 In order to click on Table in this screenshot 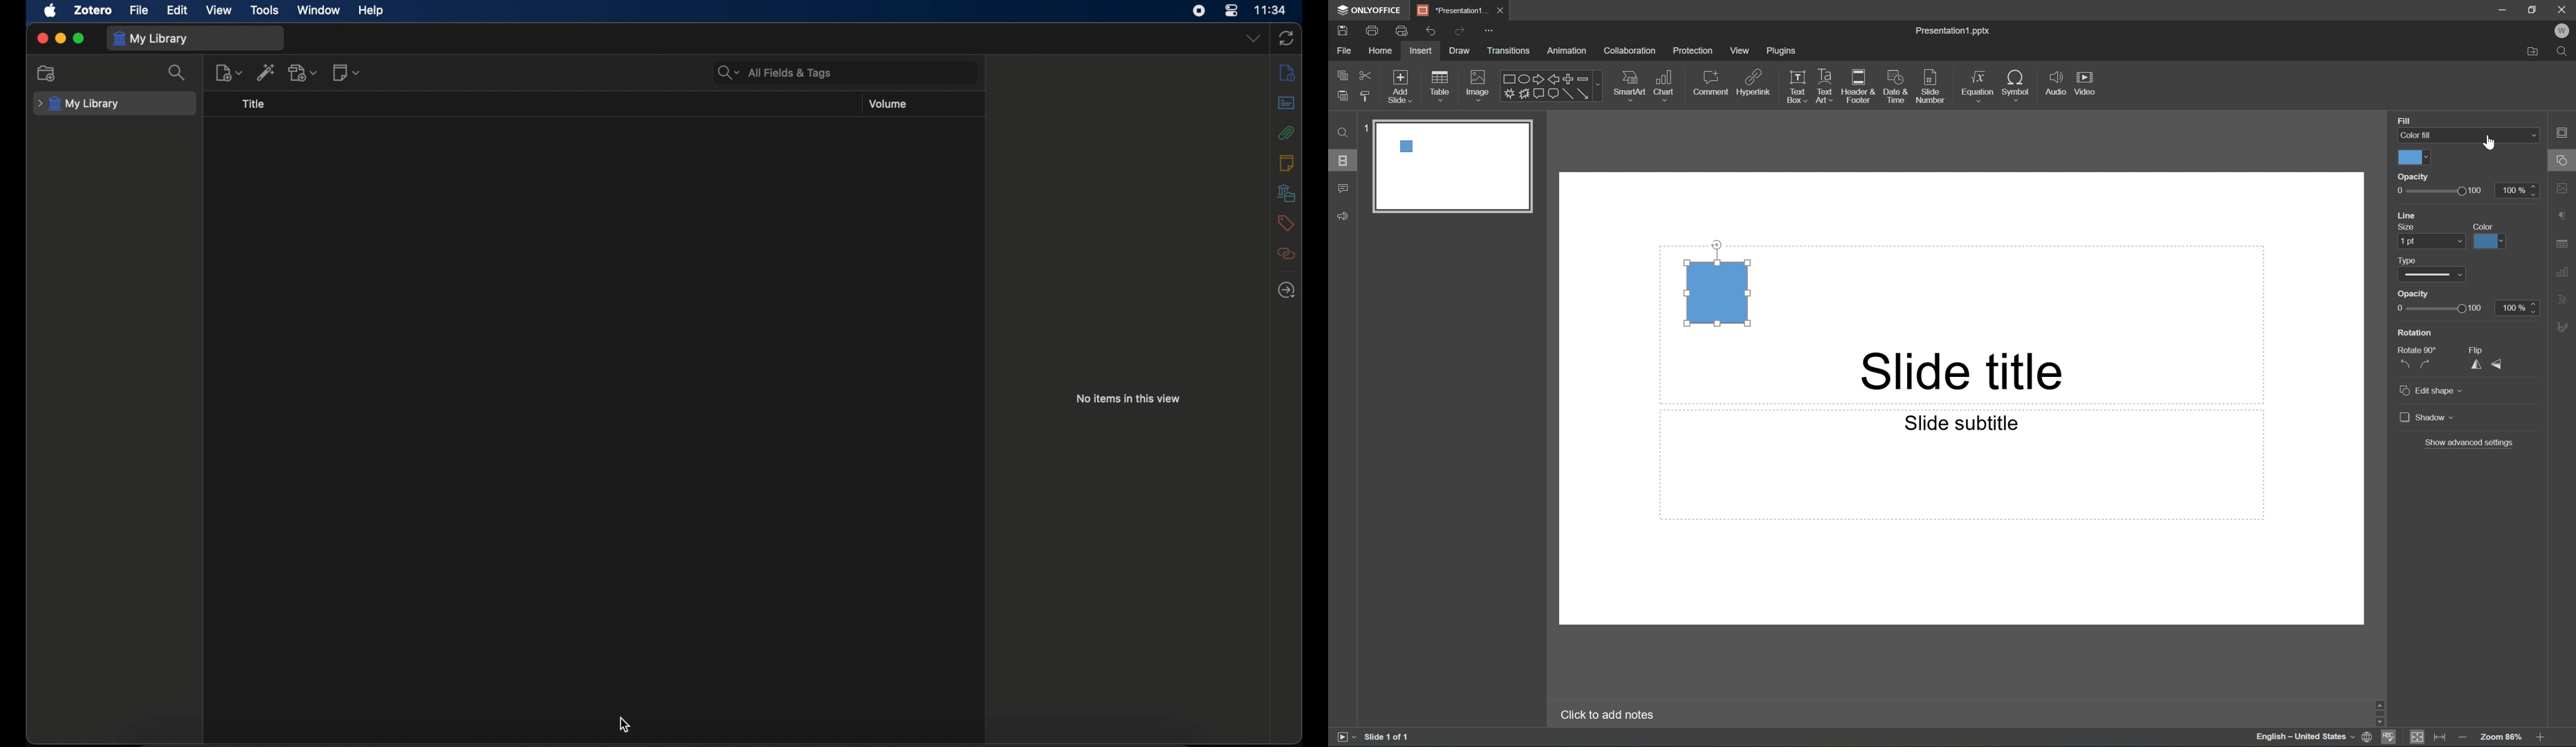, I will do `click(1440, 85)`.